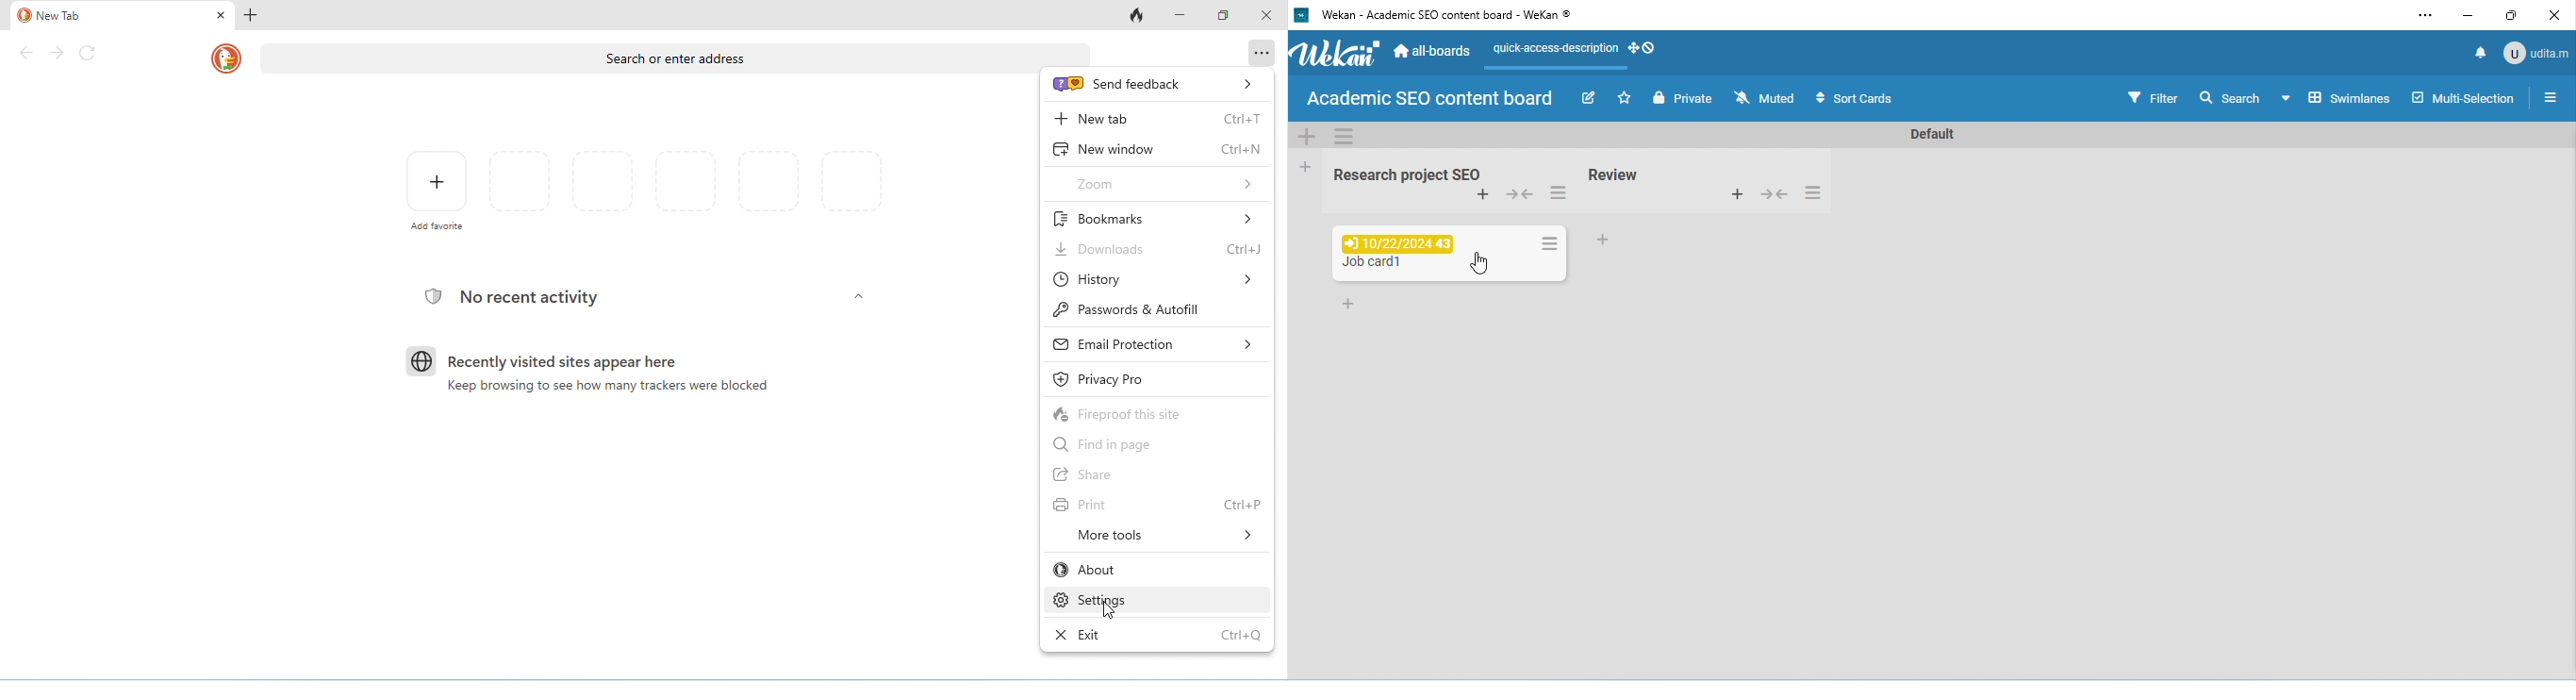 The image size is (2576, 700). I want to click on muted, so click(1766, 98).